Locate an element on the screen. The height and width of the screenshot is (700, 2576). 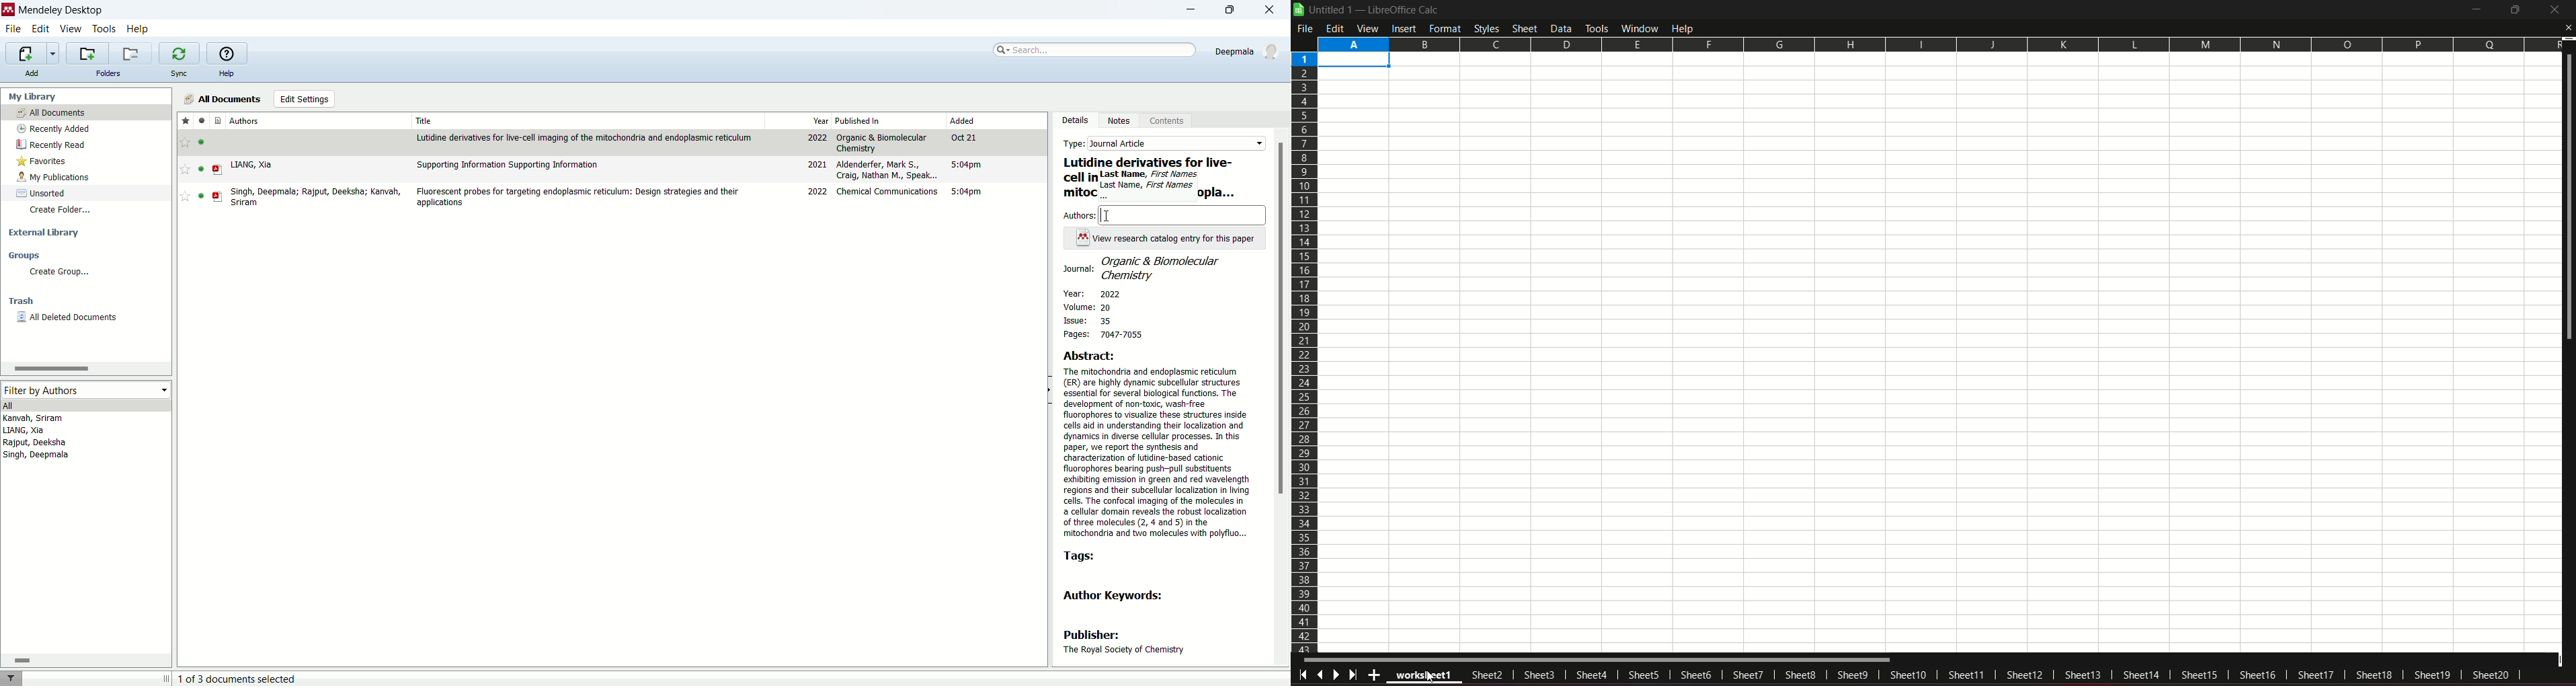
Data is located at coordinates (1563, 27).